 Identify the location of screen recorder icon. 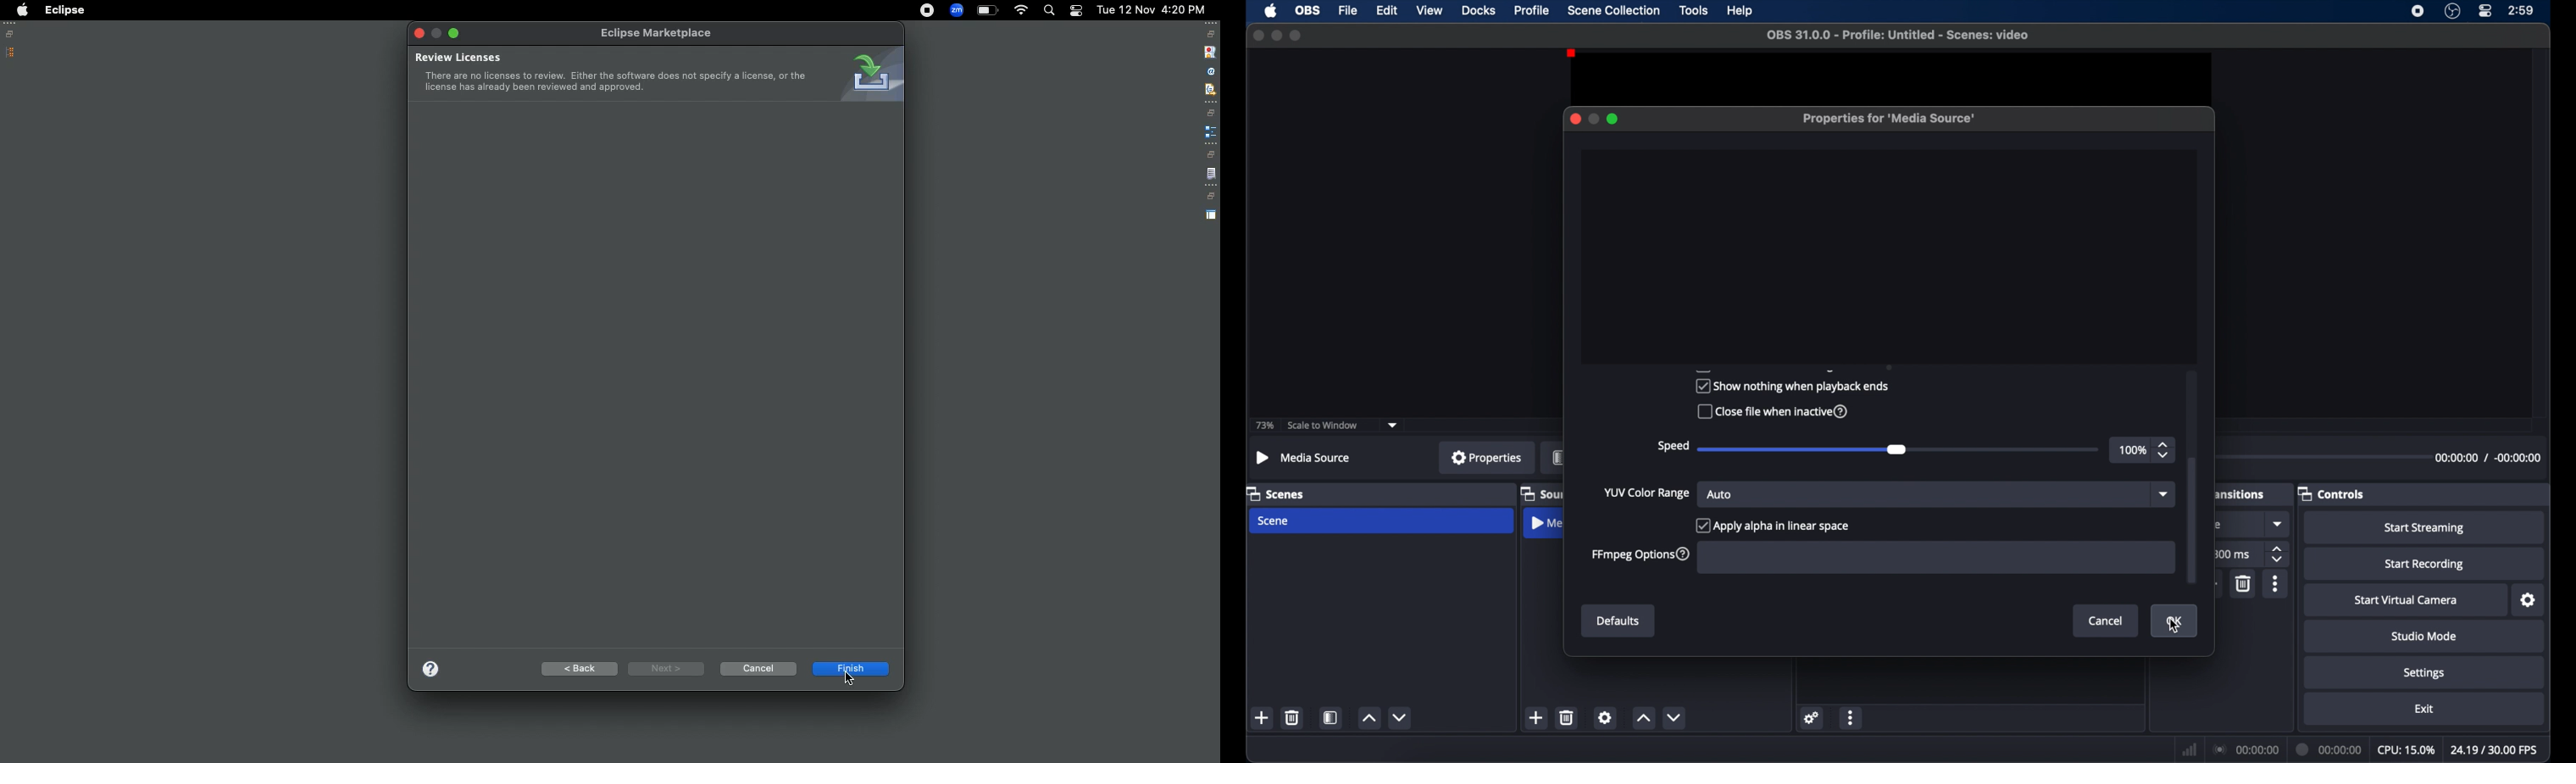
(2419, 11).